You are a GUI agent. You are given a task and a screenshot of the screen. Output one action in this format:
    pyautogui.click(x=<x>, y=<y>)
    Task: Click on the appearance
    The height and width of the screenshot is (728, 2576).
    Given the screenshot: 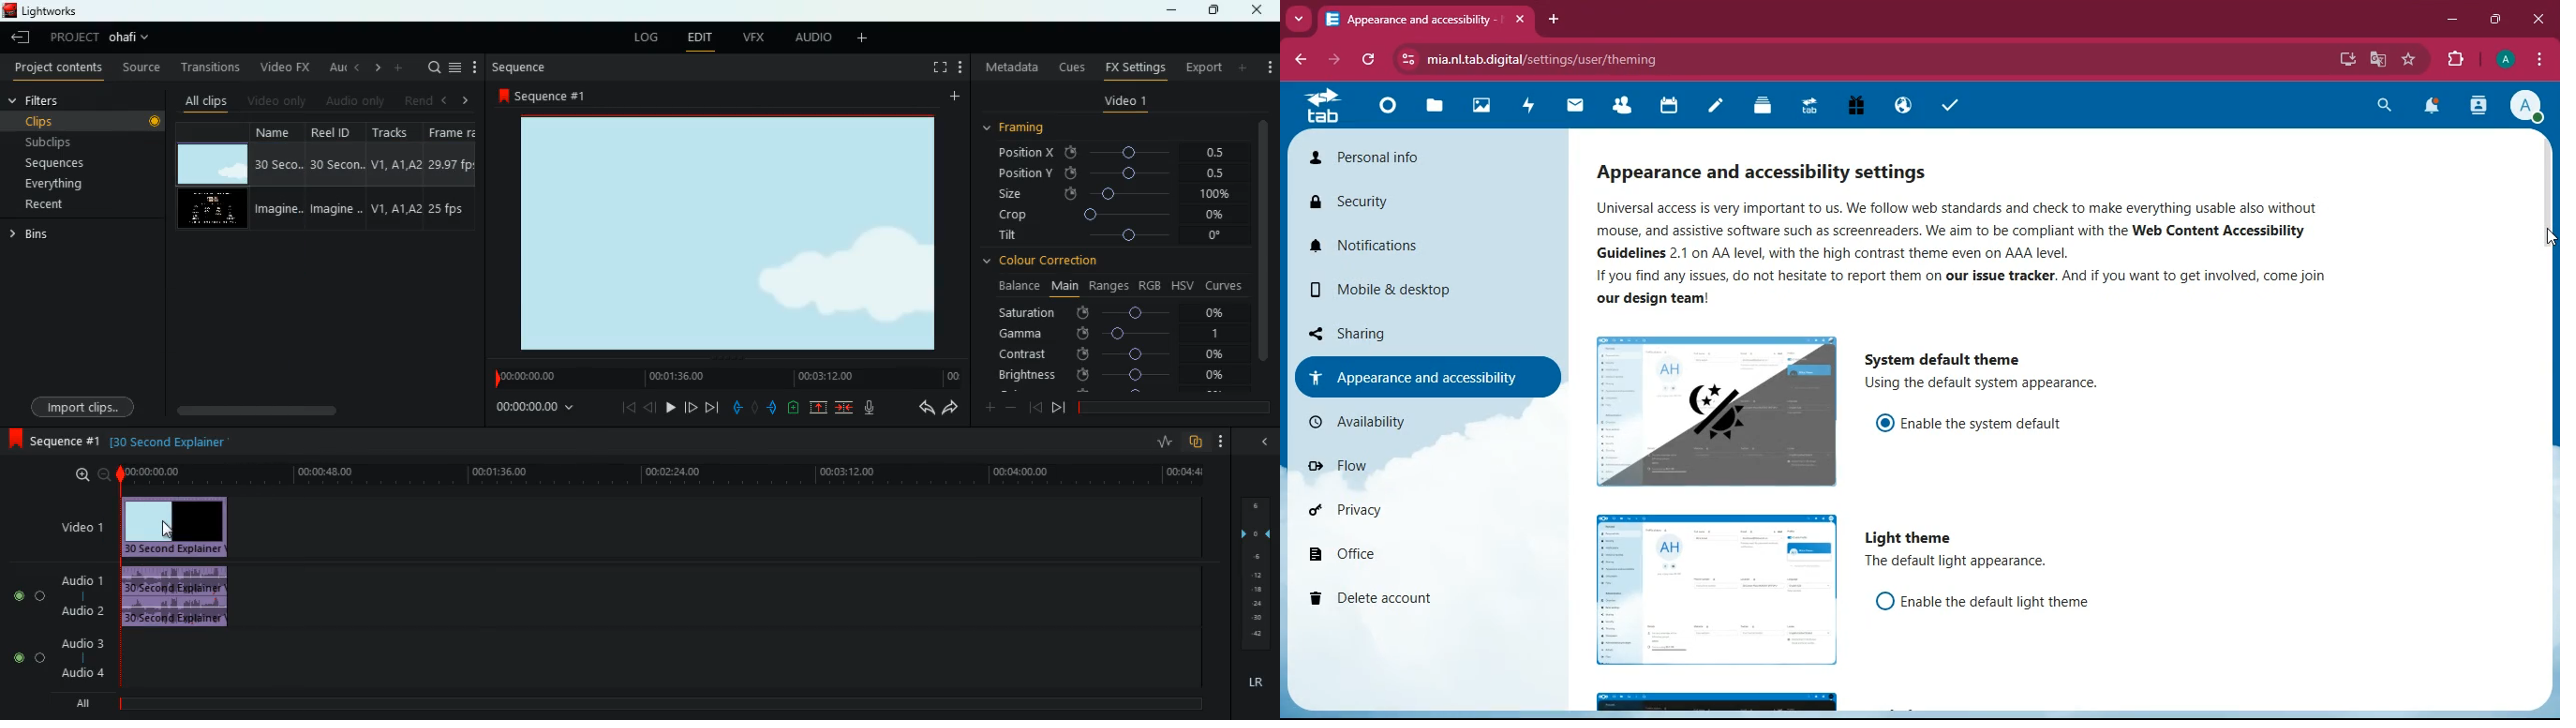 What is the action you would take?
    pyautogui.click(x=1421, y=379)
    